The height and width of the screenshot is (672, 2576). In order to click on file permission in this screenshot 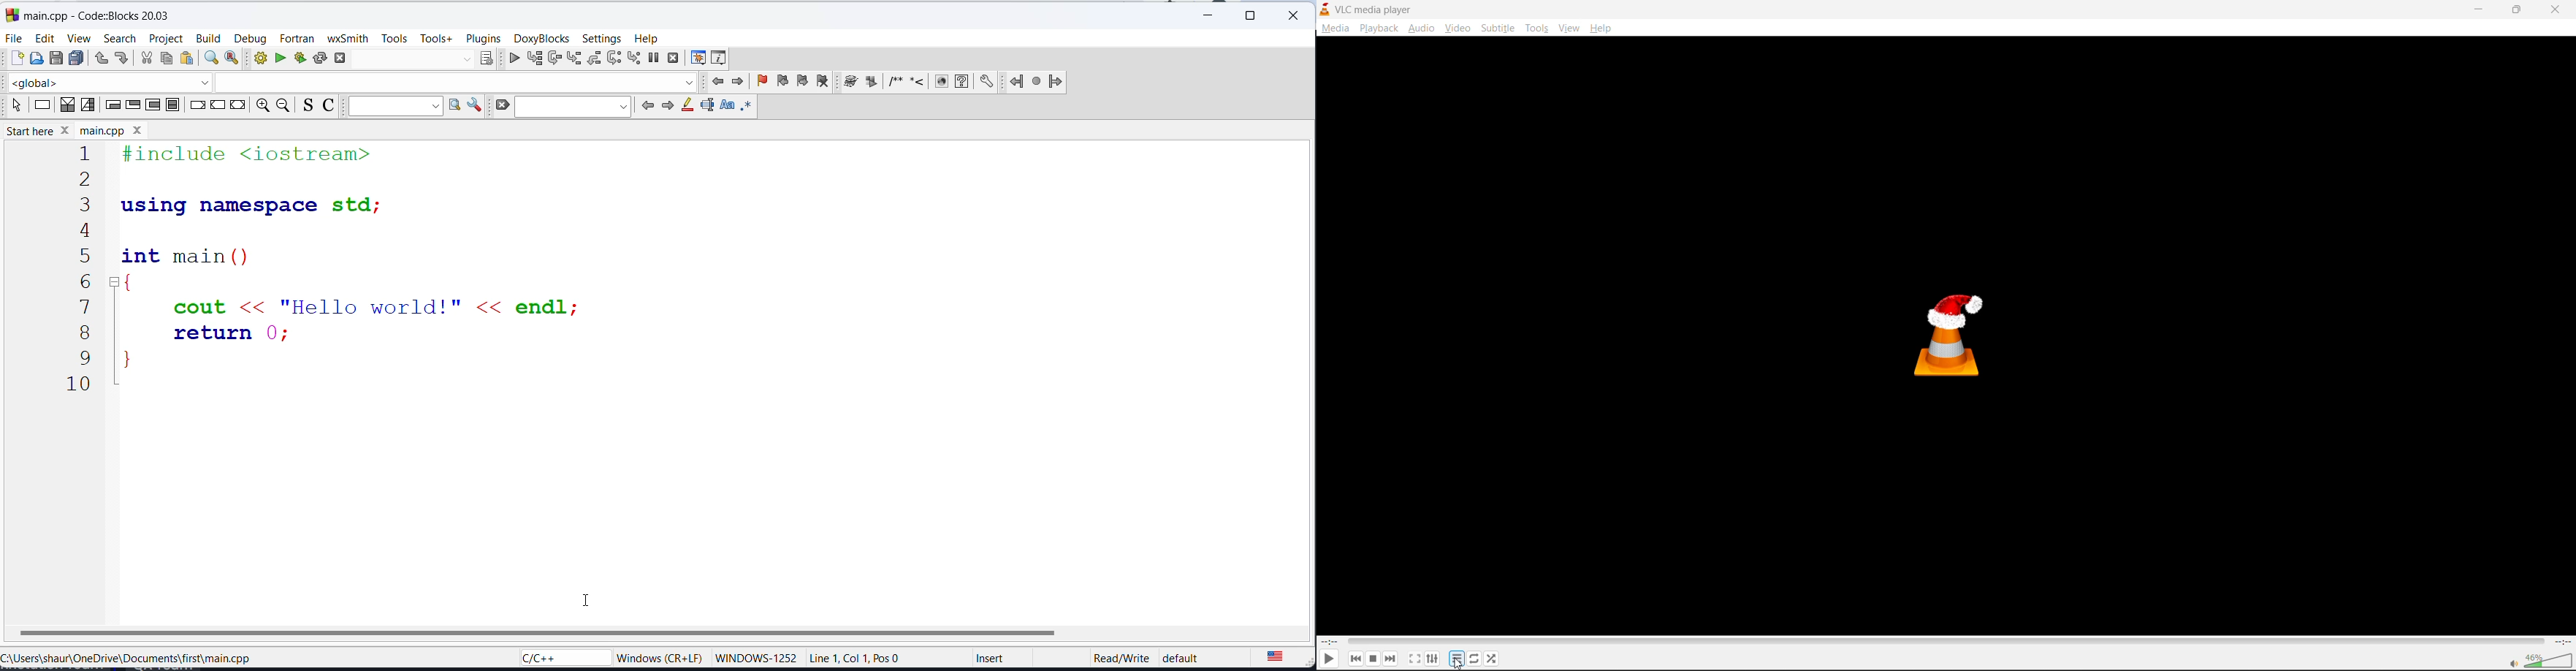, I will do `click(1110, 660)`.